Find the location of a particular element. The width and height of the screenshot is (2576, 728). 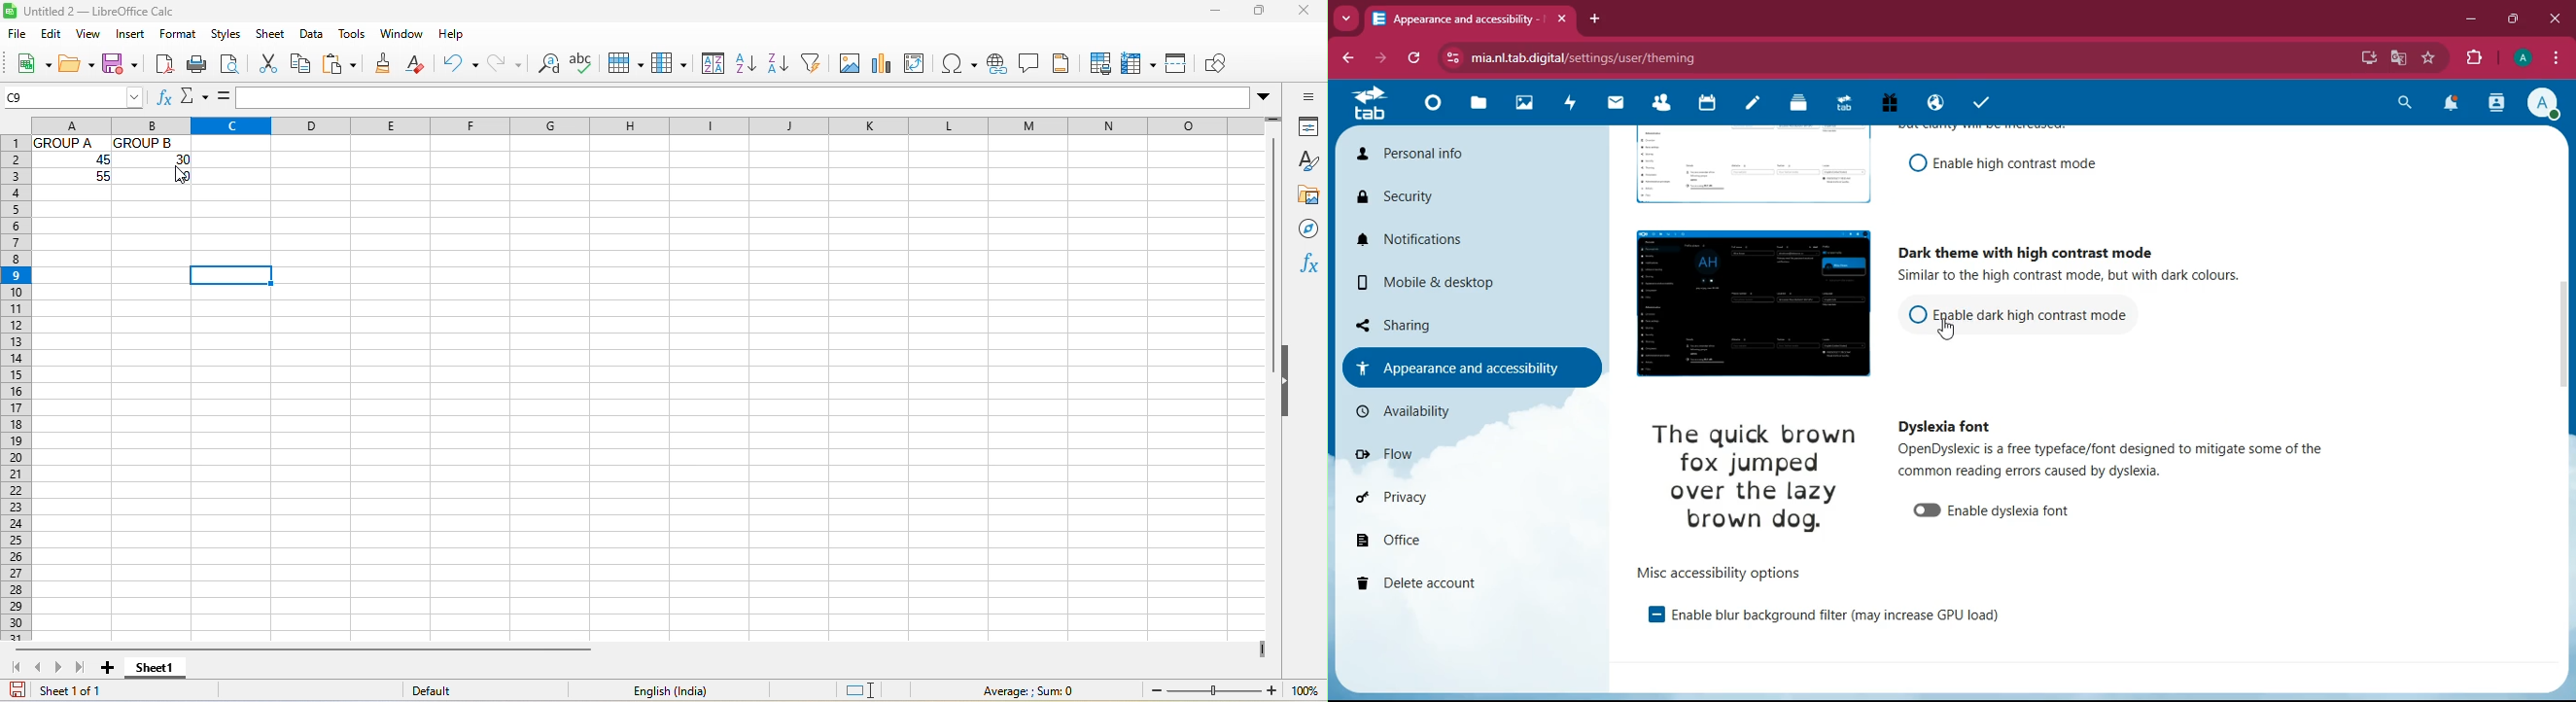

favourite is located at coordinates (2425, 58).